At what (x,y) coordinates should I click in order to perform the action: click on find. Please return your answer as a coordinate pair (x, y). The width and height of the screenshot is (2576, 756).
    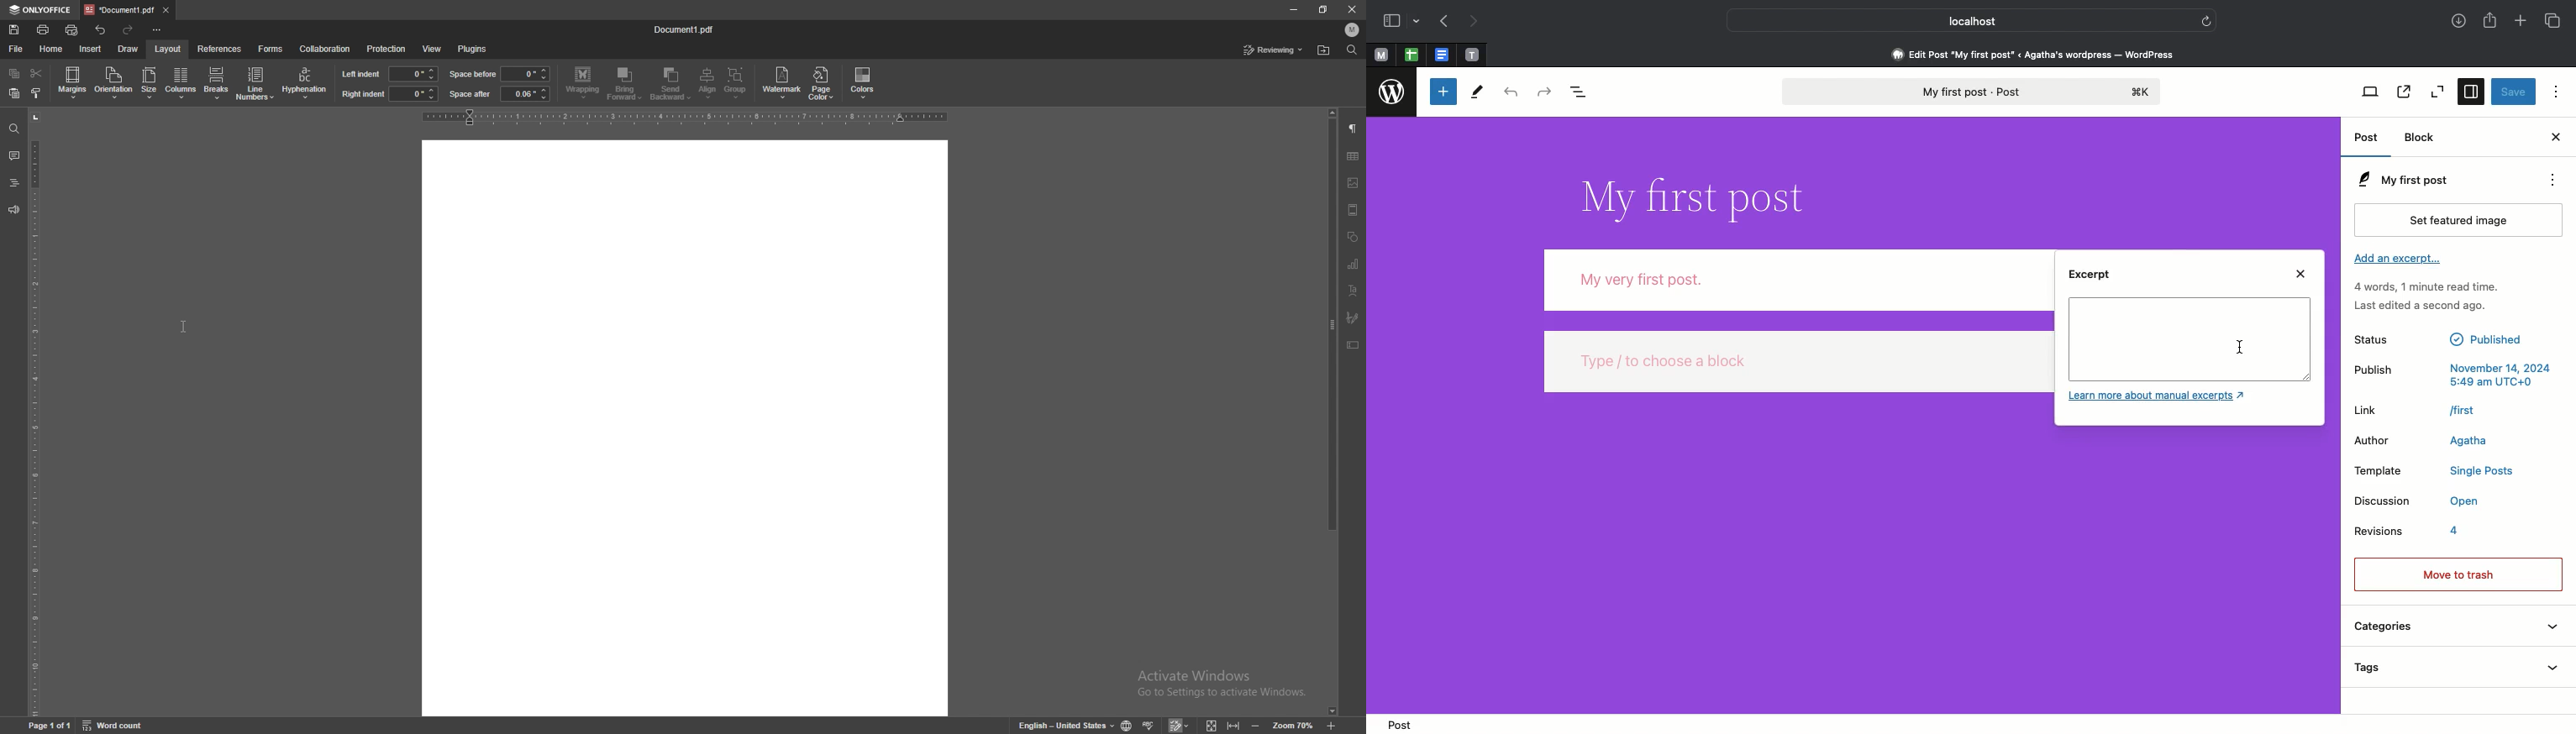
    Looking at the image, I should click on (14, 129).